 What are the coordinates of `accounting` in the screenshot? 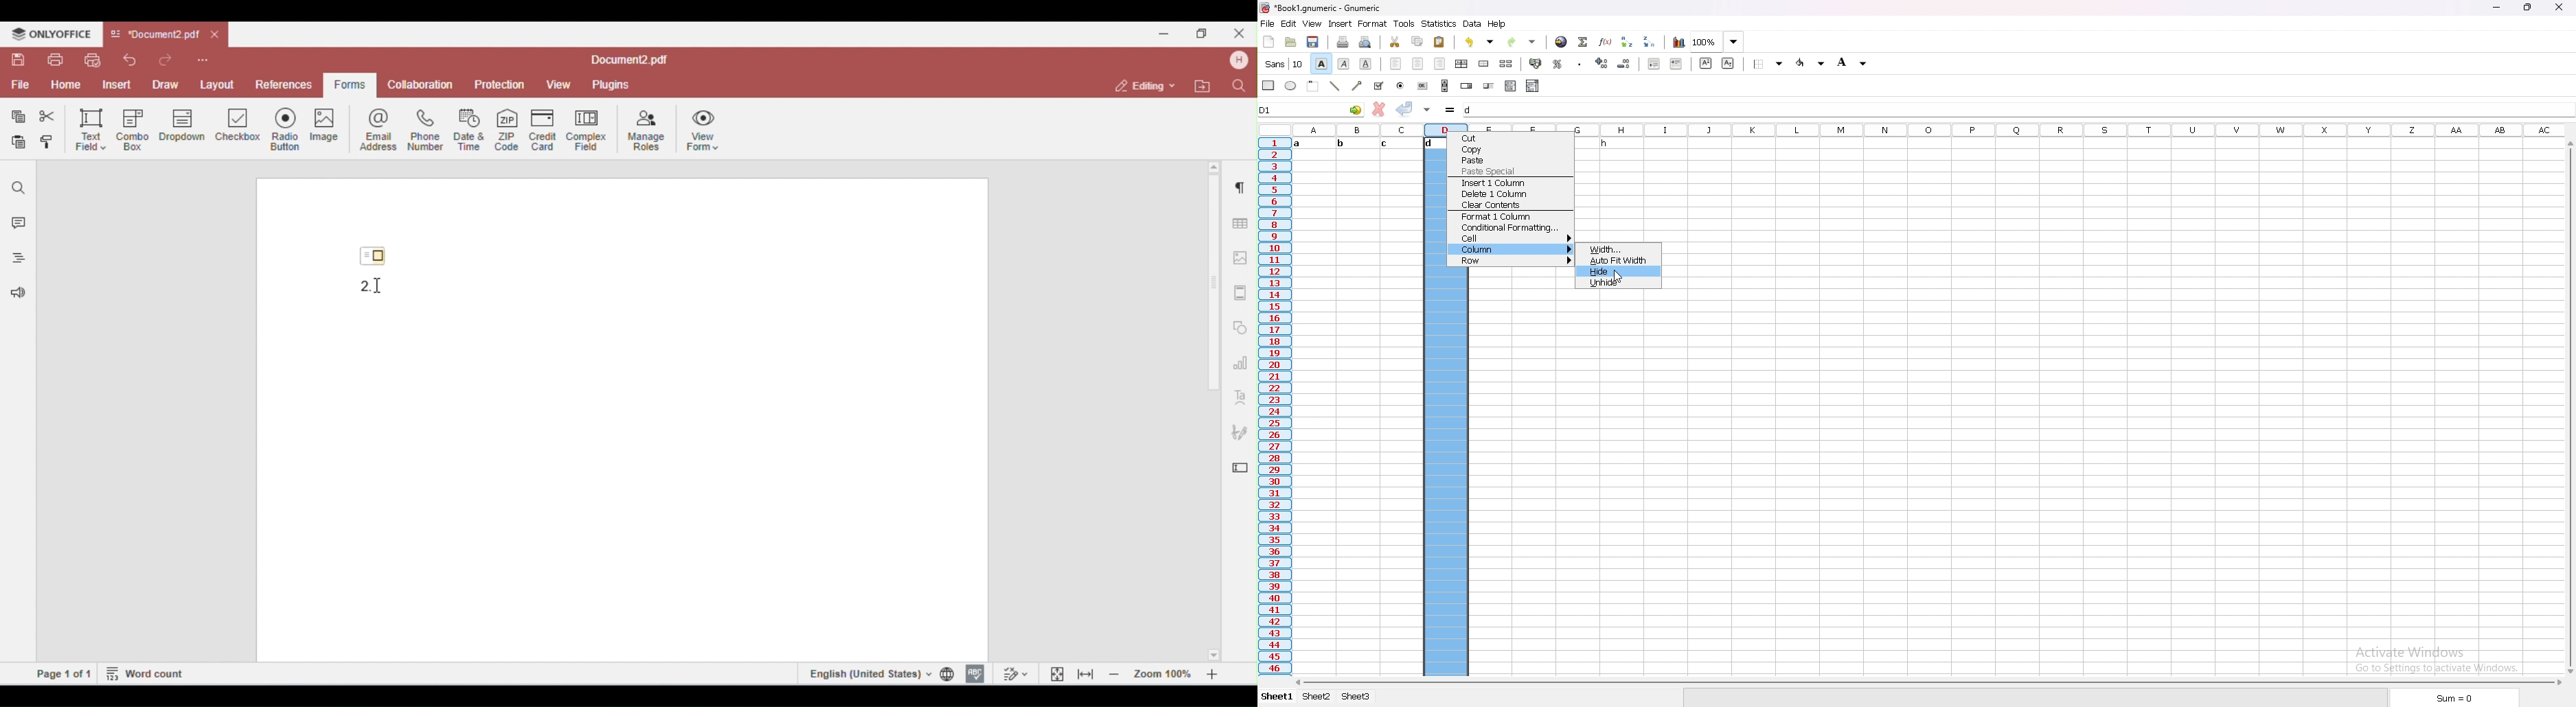 It's located at (1536, 64).